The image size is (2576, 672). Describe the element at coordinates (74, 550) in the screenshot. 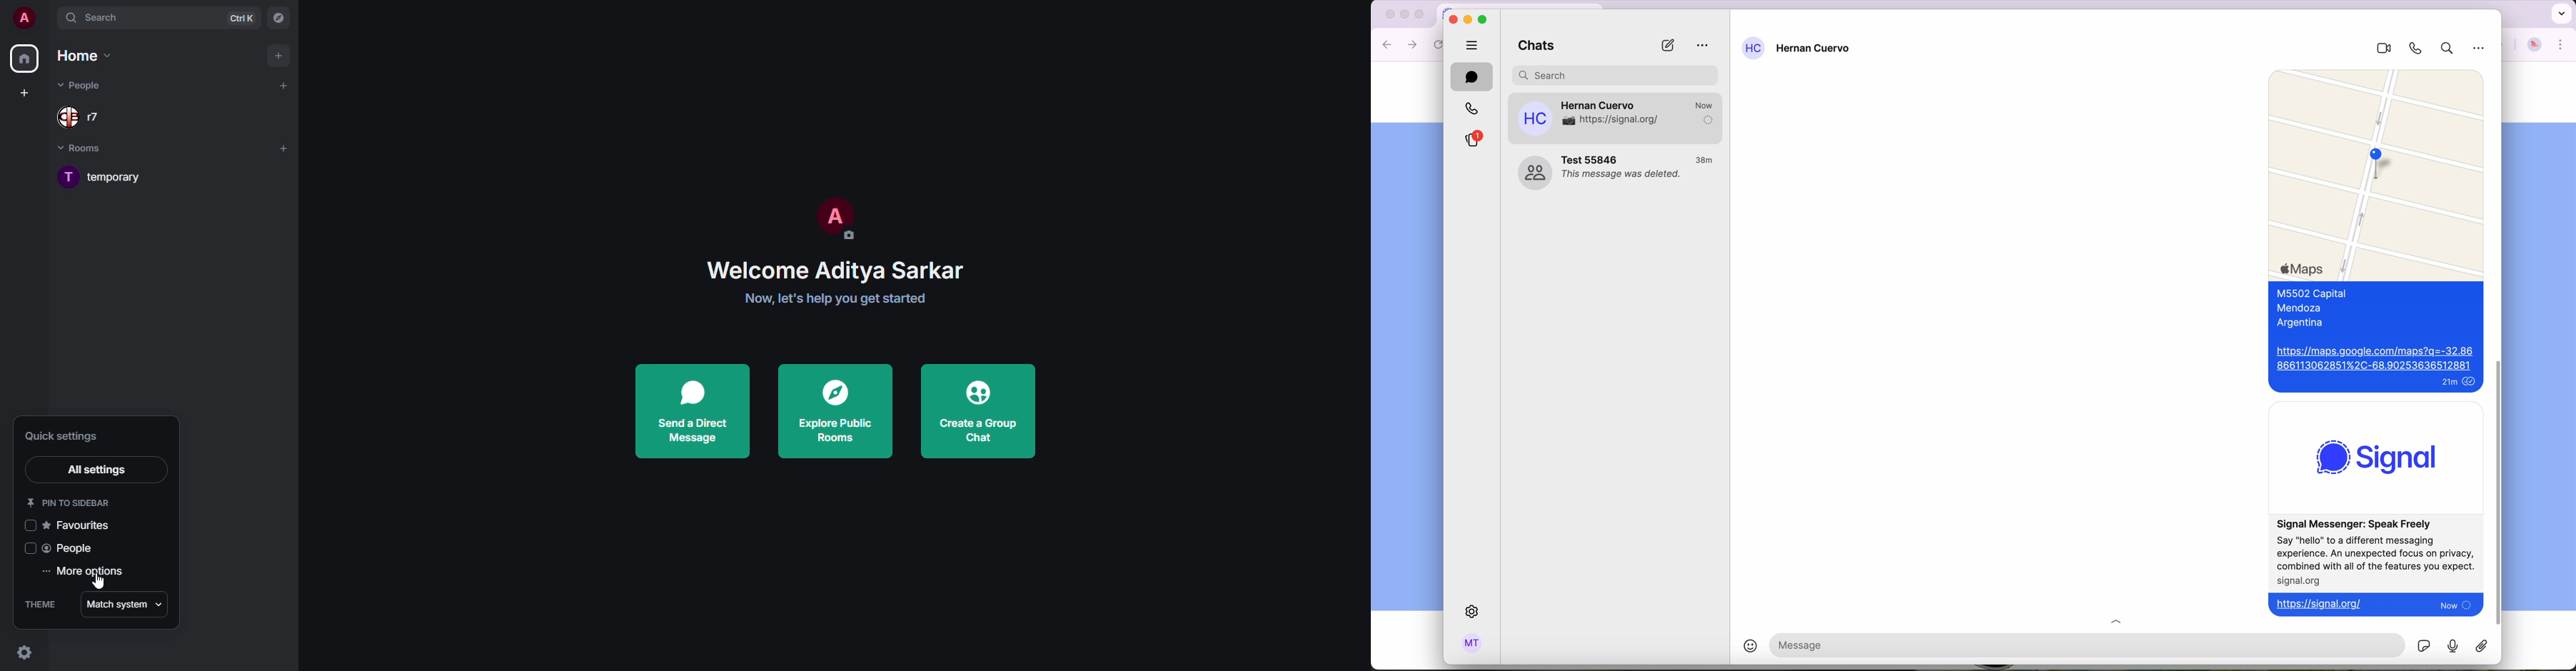

I see `people` at that location.